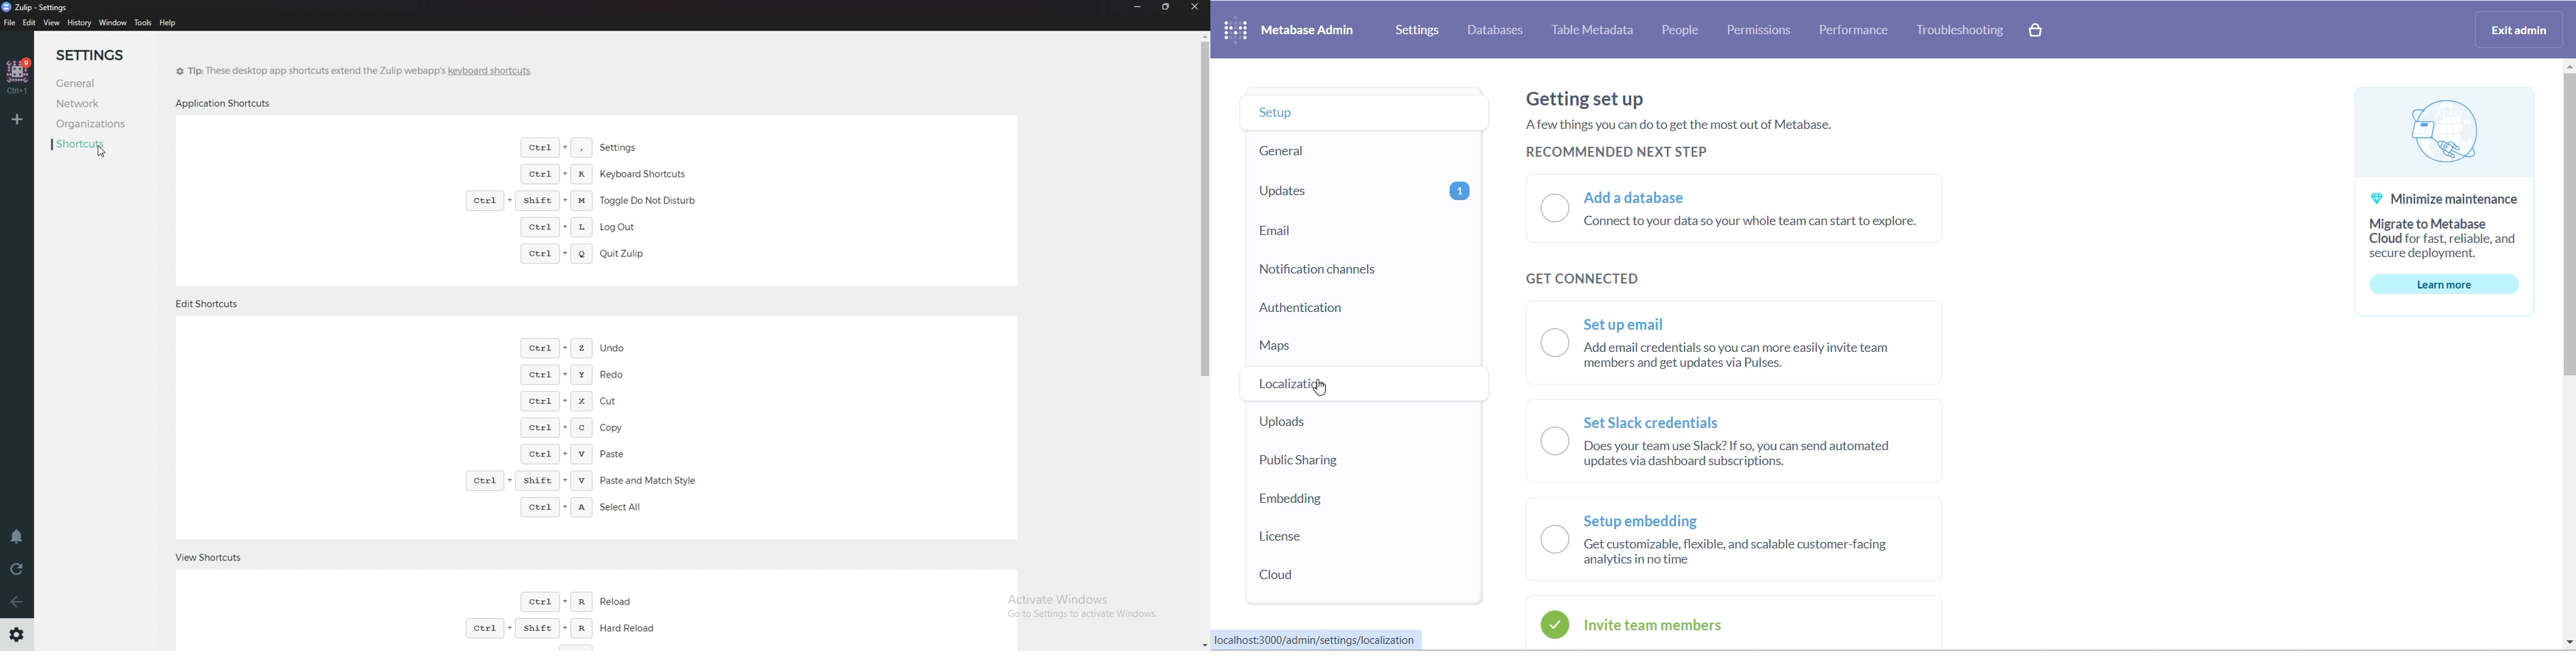 Image resolution: width=2576 pixels, height=672 pixels. What do you see at coordinates (107, 125) in the screenshot?
I see `Organizations` at bounding box center [107, 125].